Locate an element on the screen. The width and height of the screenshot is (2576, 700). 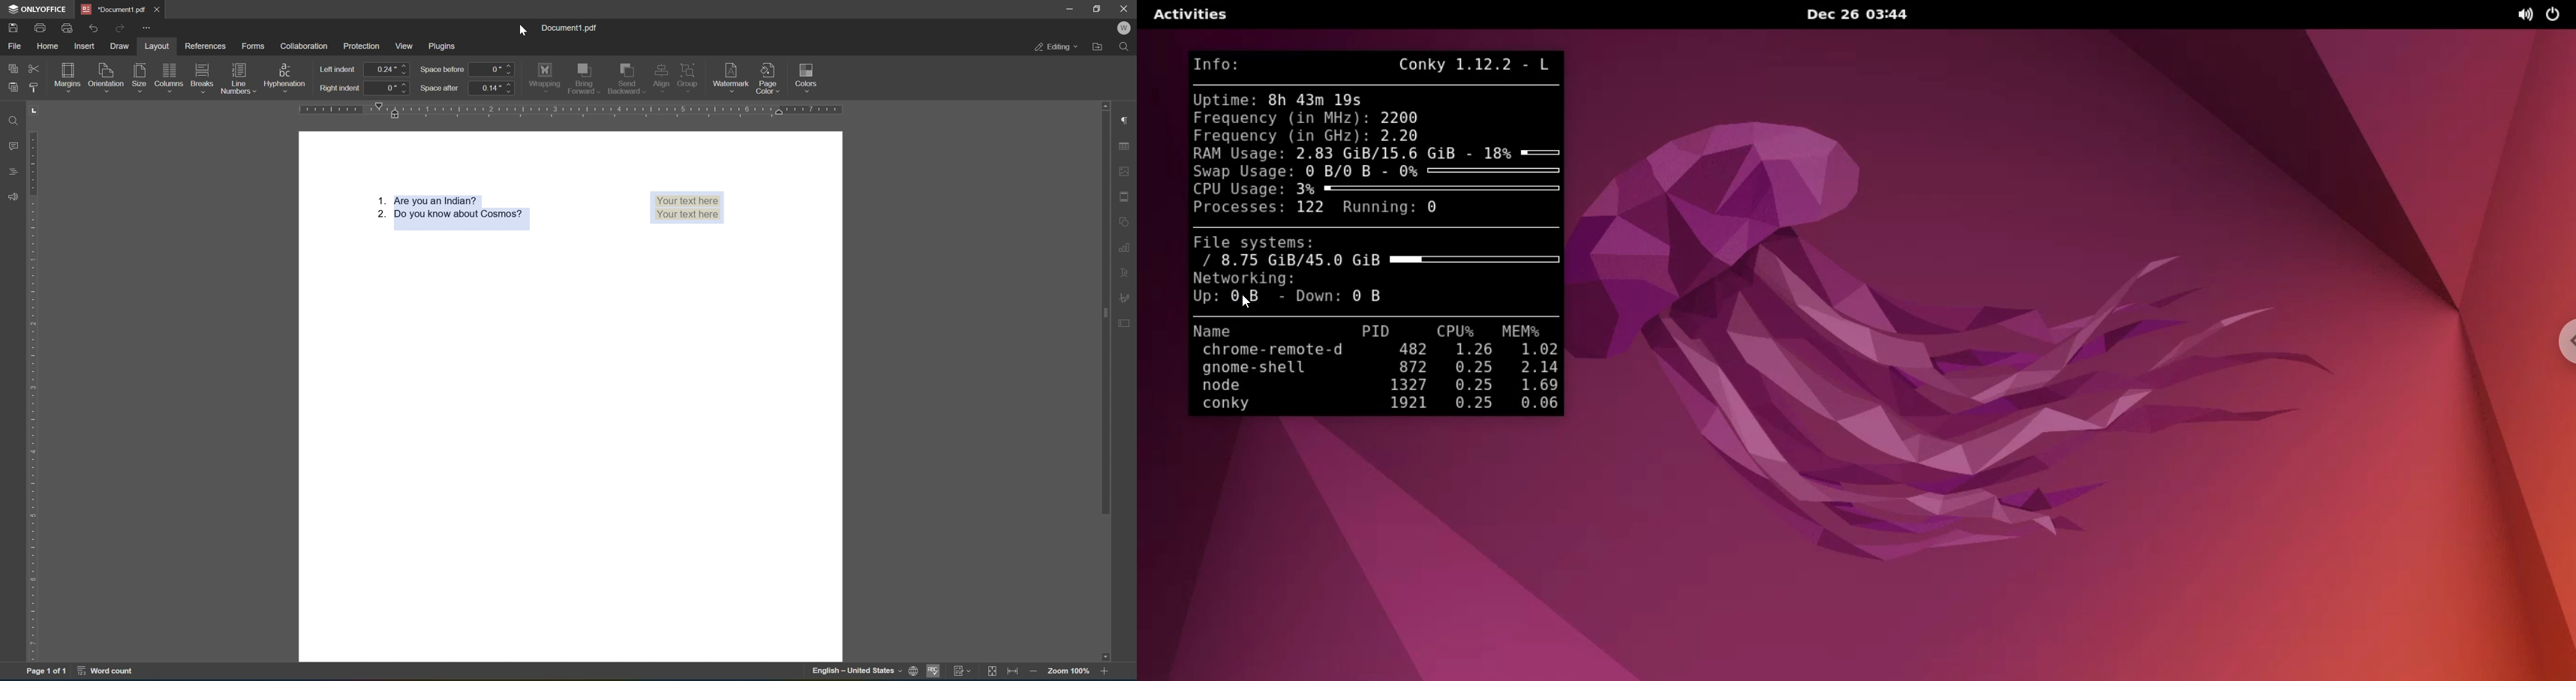
shape settings is located at coordinates (1128, 218).